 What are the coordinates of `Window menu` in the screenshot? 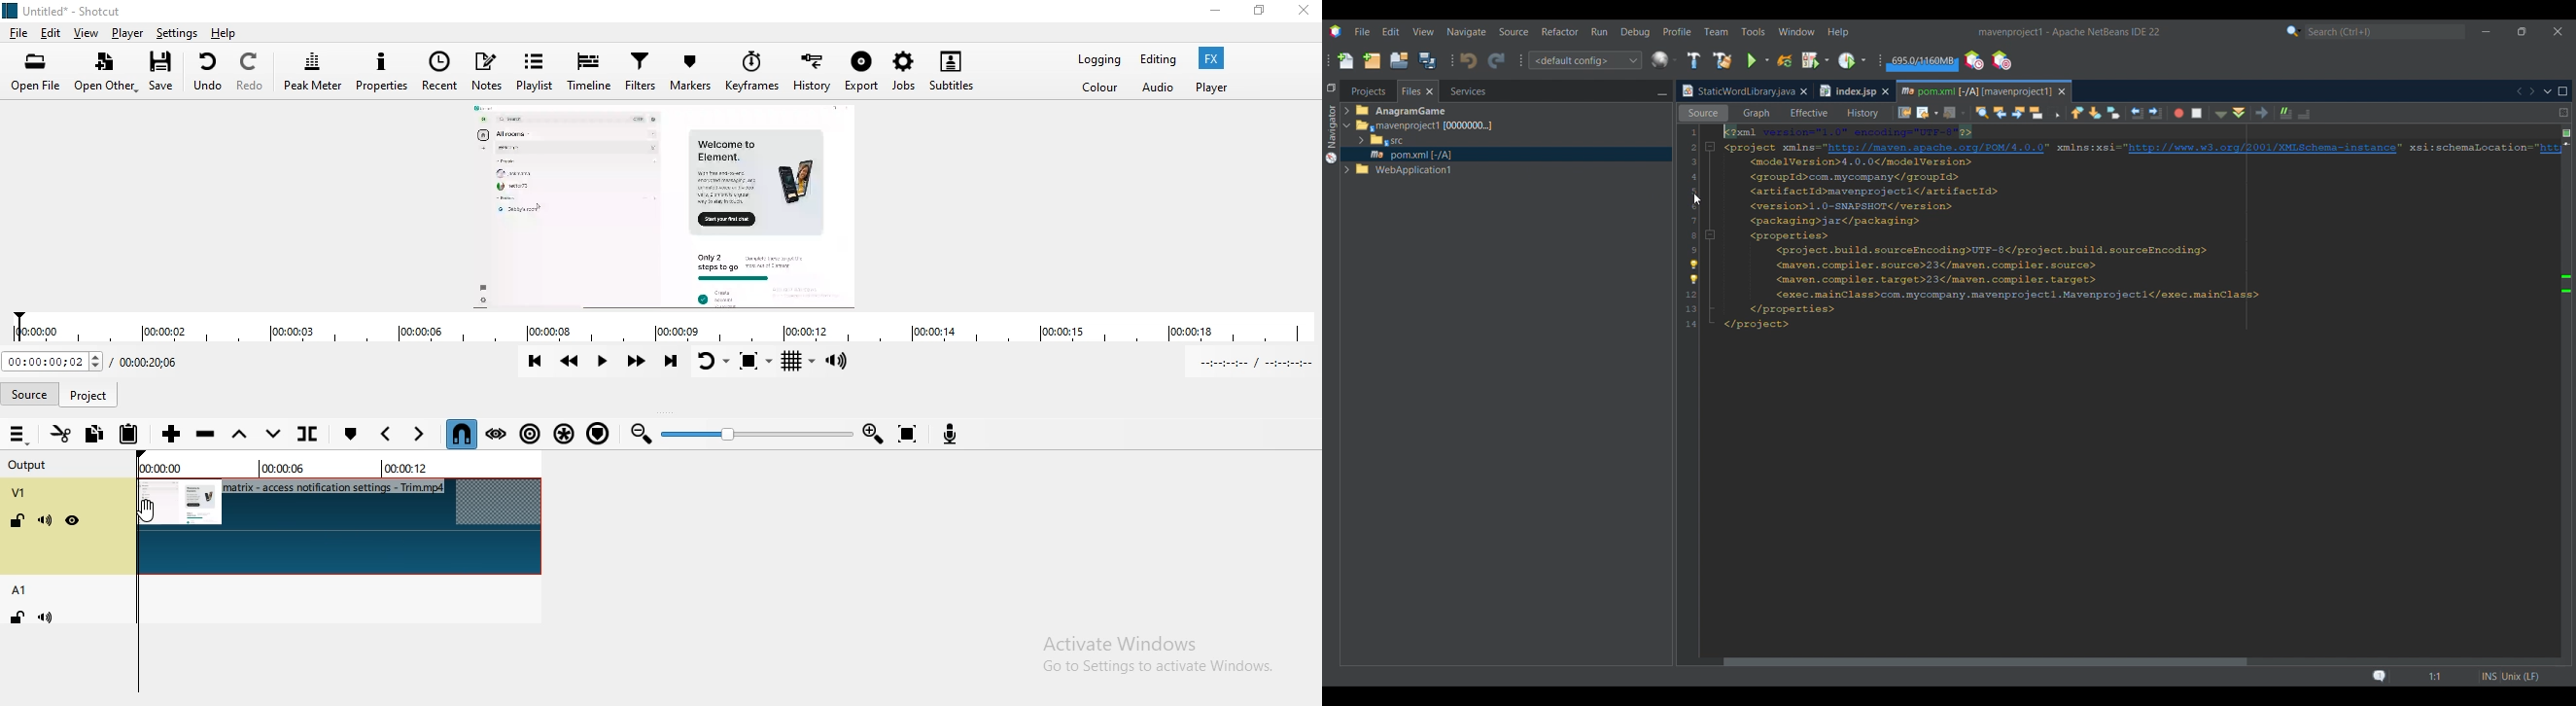 It's located at (1797, 31).